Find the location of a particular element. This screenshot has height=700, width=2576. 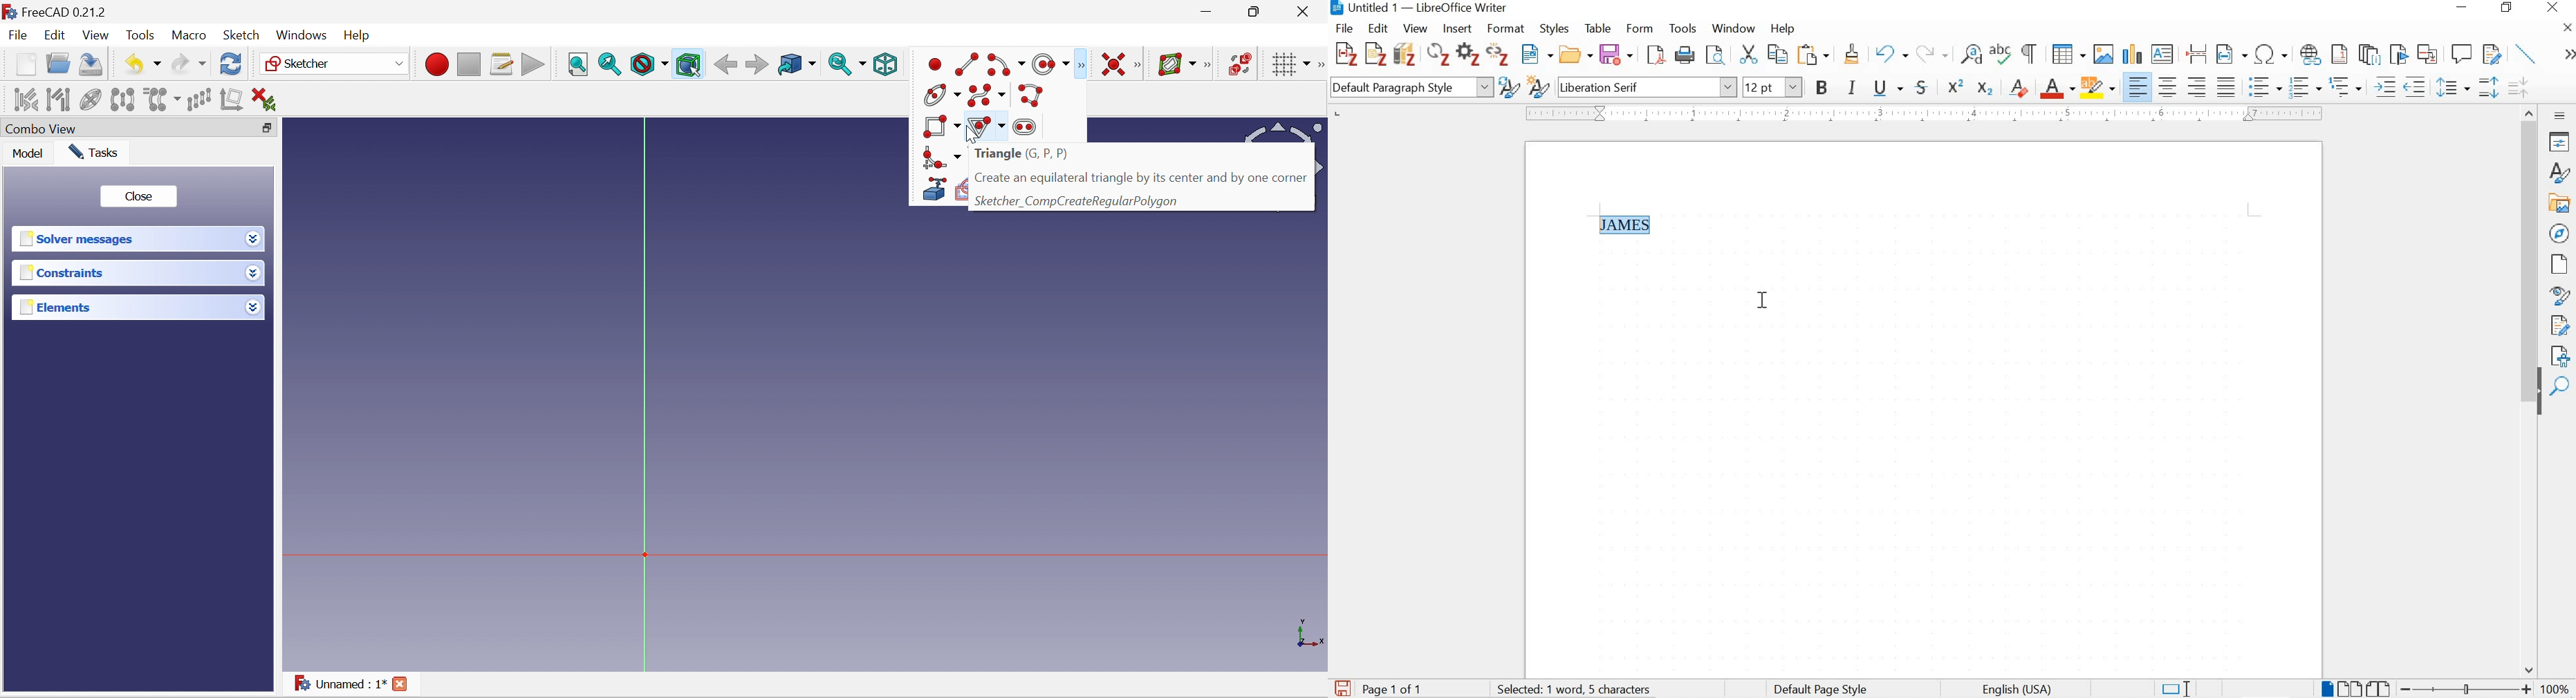

Bounding box is located at coordinates (689, 65).